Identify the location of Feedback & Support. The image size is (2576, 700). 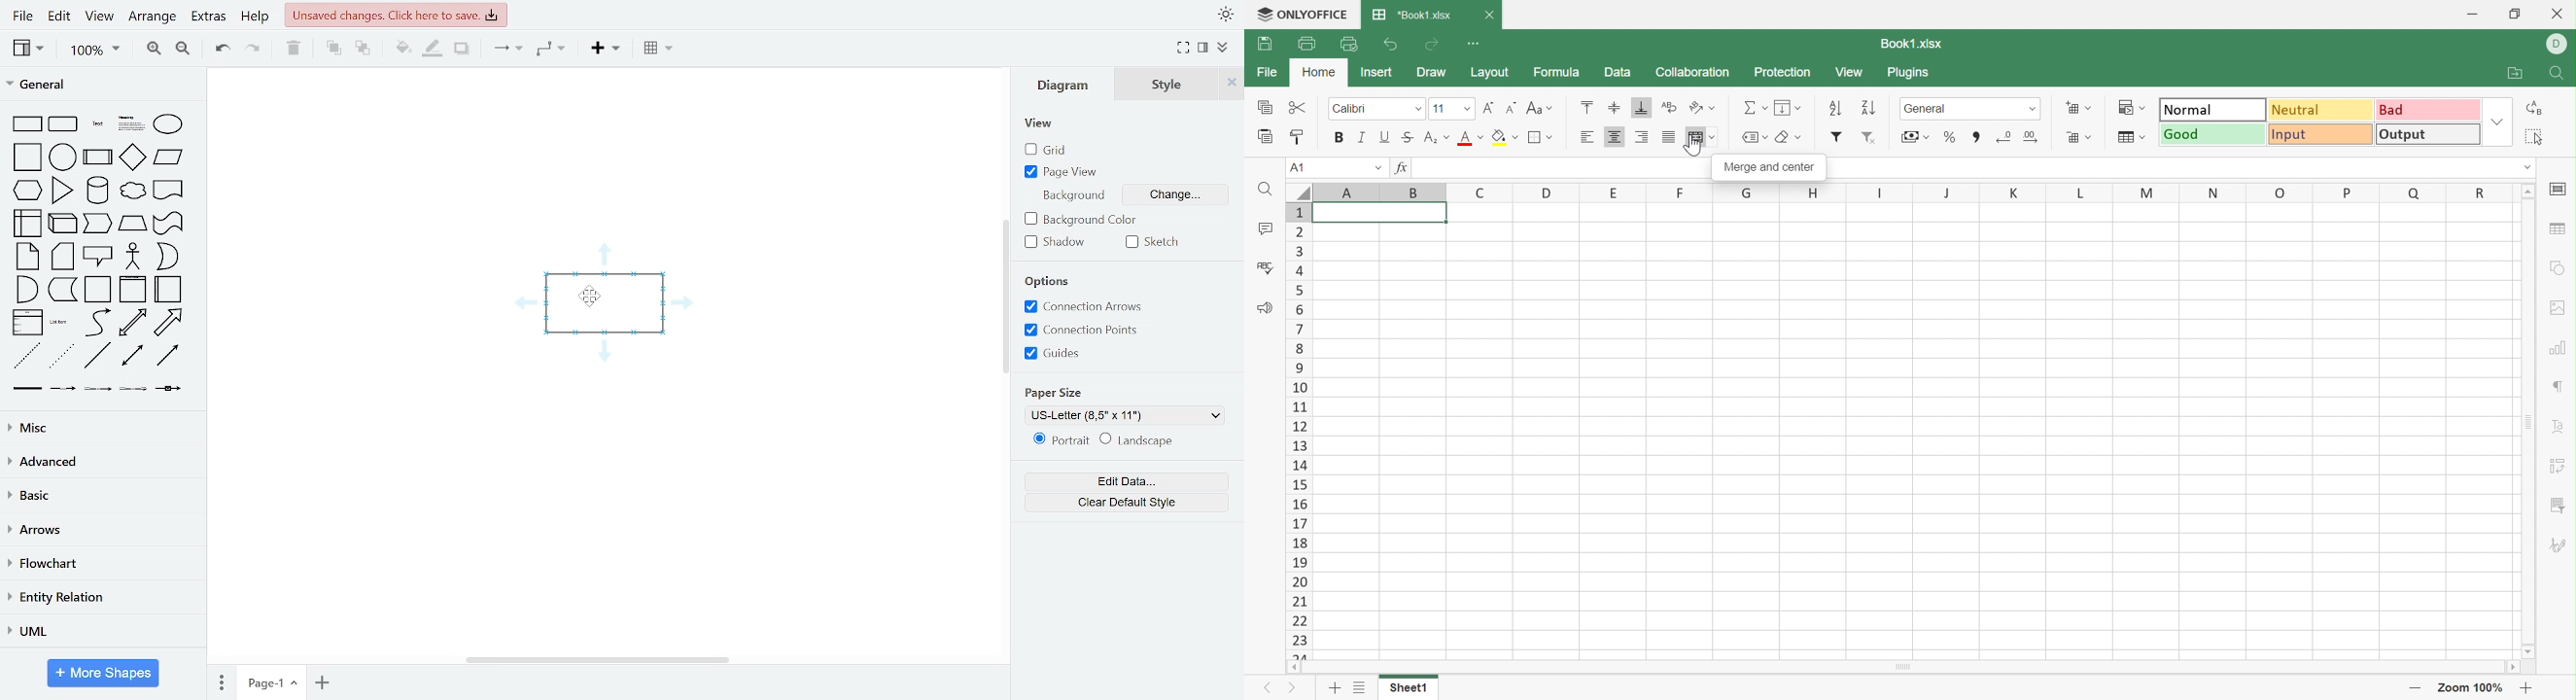
(1266, 308).